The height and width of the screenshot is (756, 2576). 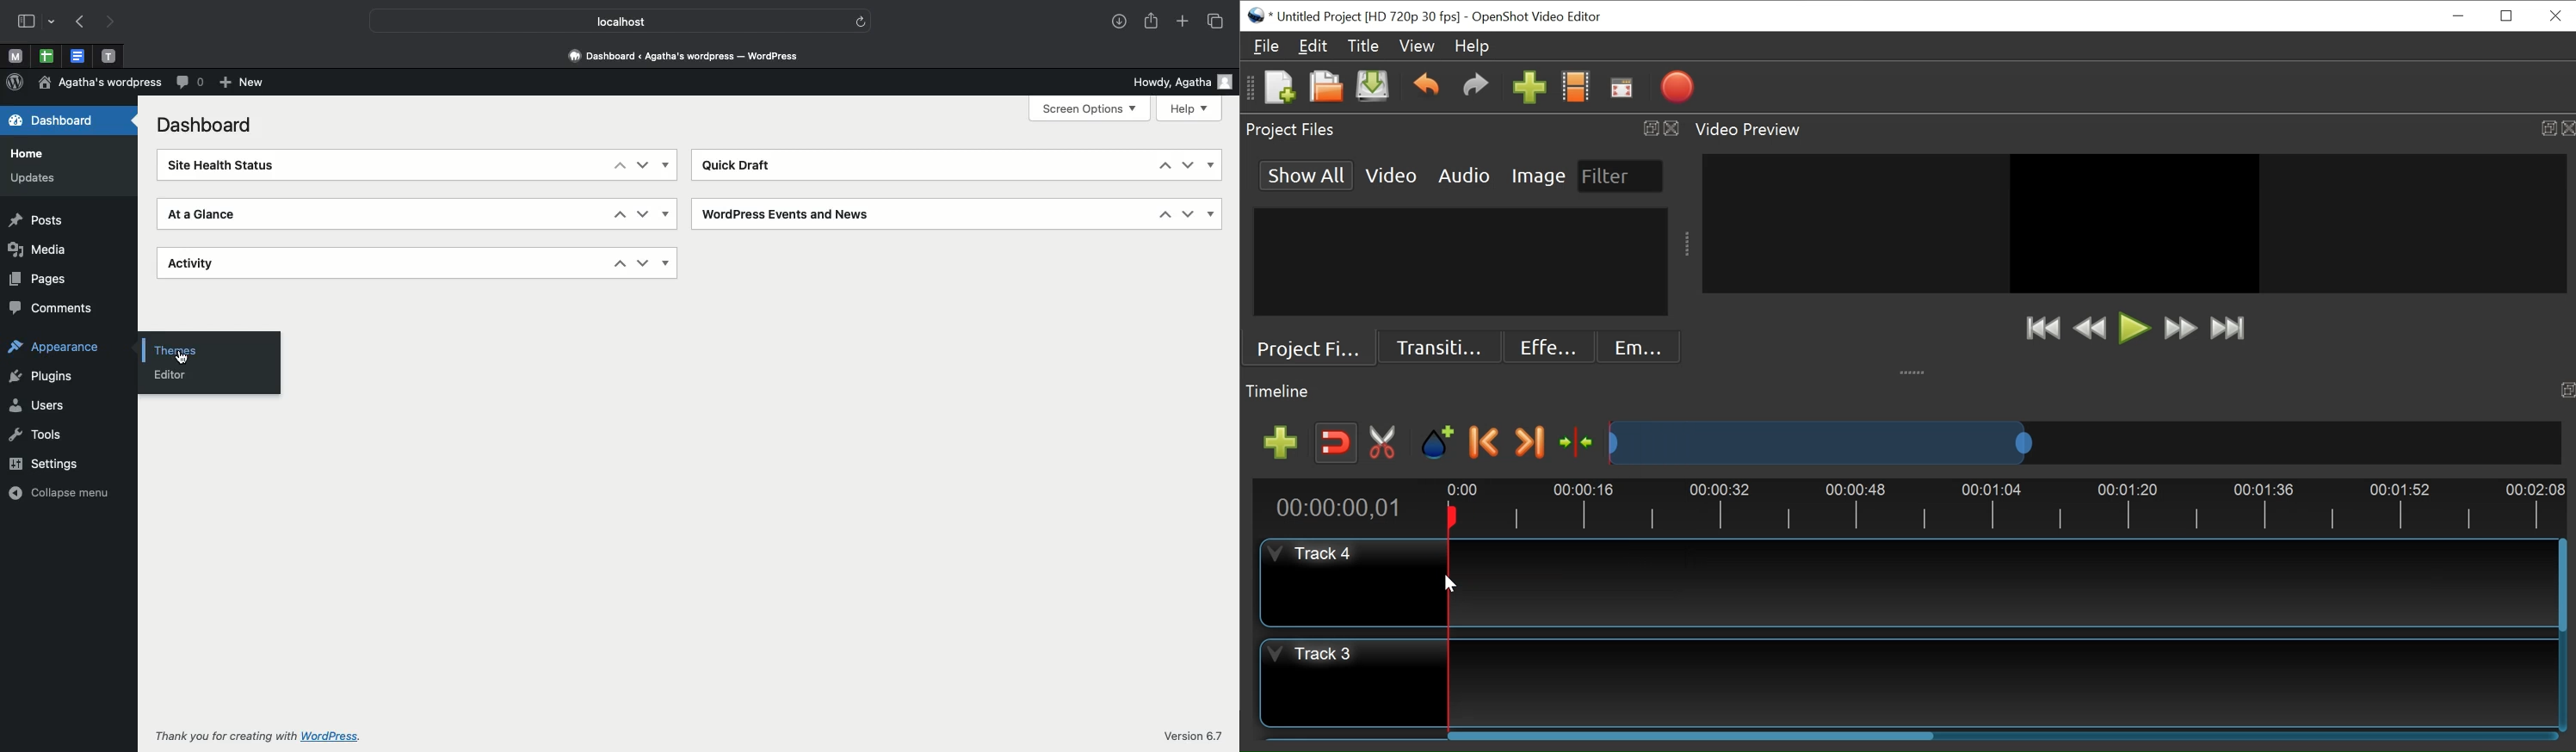 What do you see at coordinates (64, 348) in the screenshot?
I see `Appearance` at bounding box center [64, 348].